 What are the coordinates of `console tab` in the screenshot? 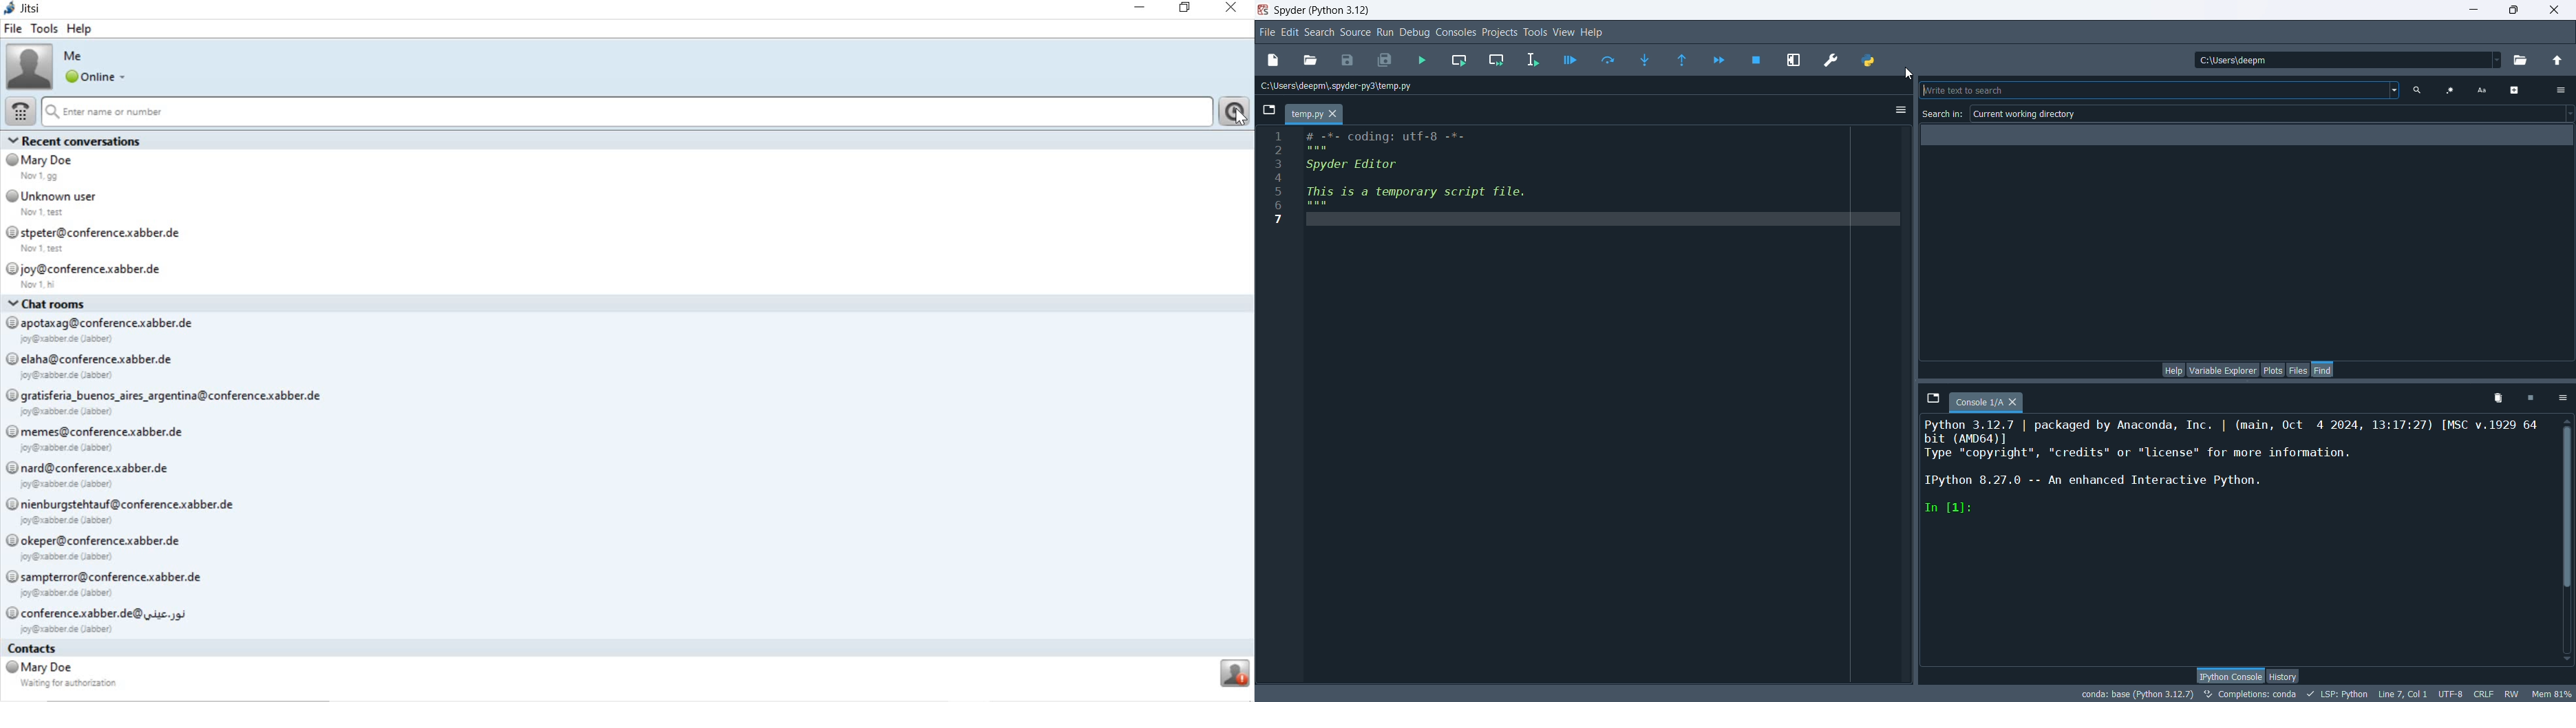 It's located at (1987, 403).